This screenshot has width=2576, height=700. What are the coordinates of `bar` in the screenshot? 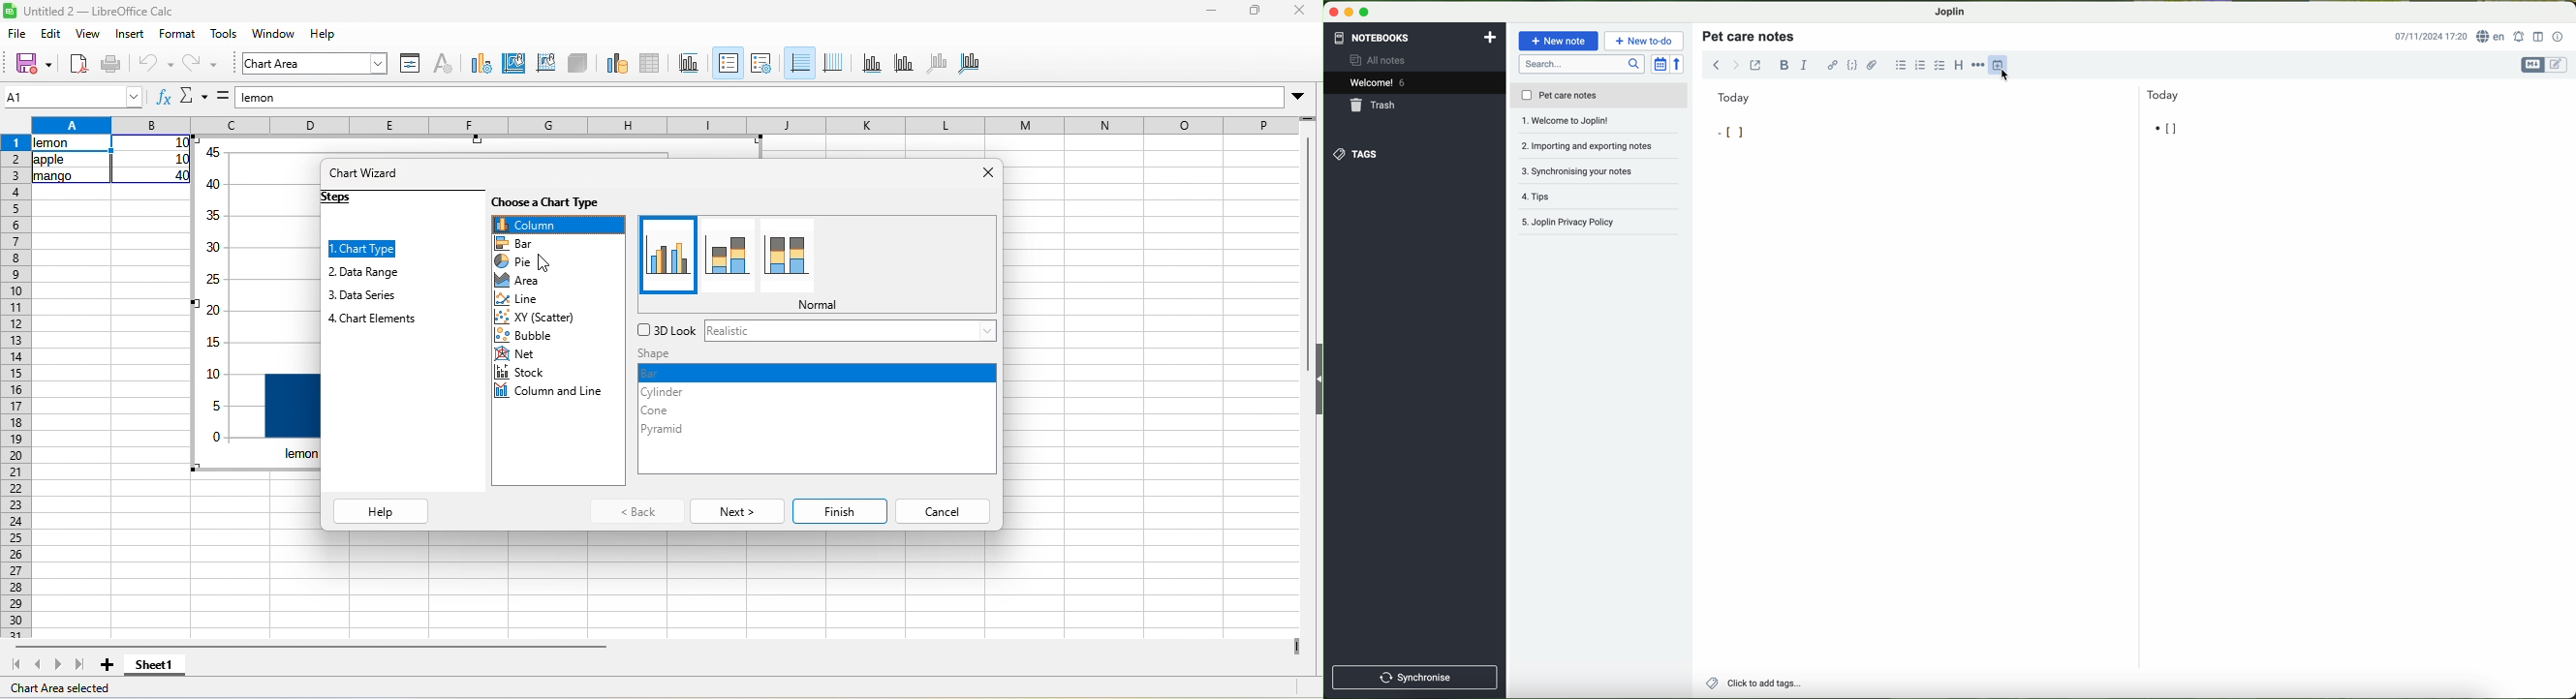 It's located at (522, 243).